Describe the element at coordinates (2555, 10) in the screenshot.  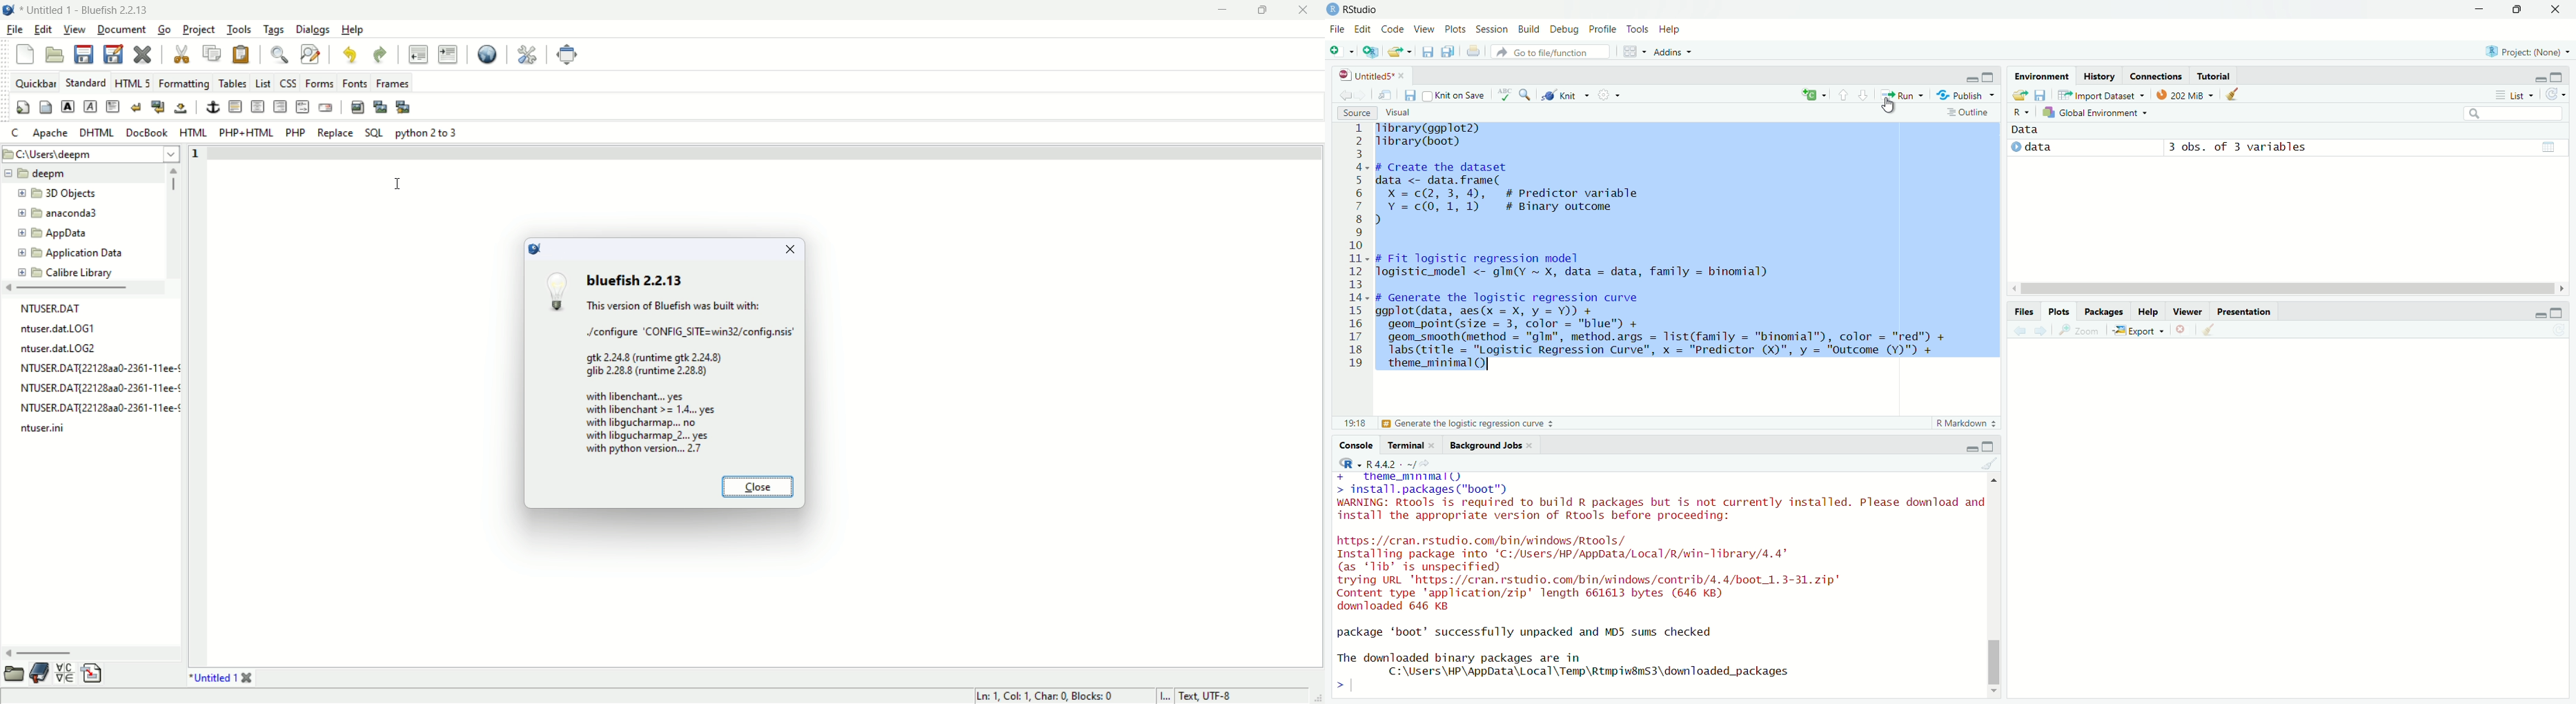
I see `close` at that location.